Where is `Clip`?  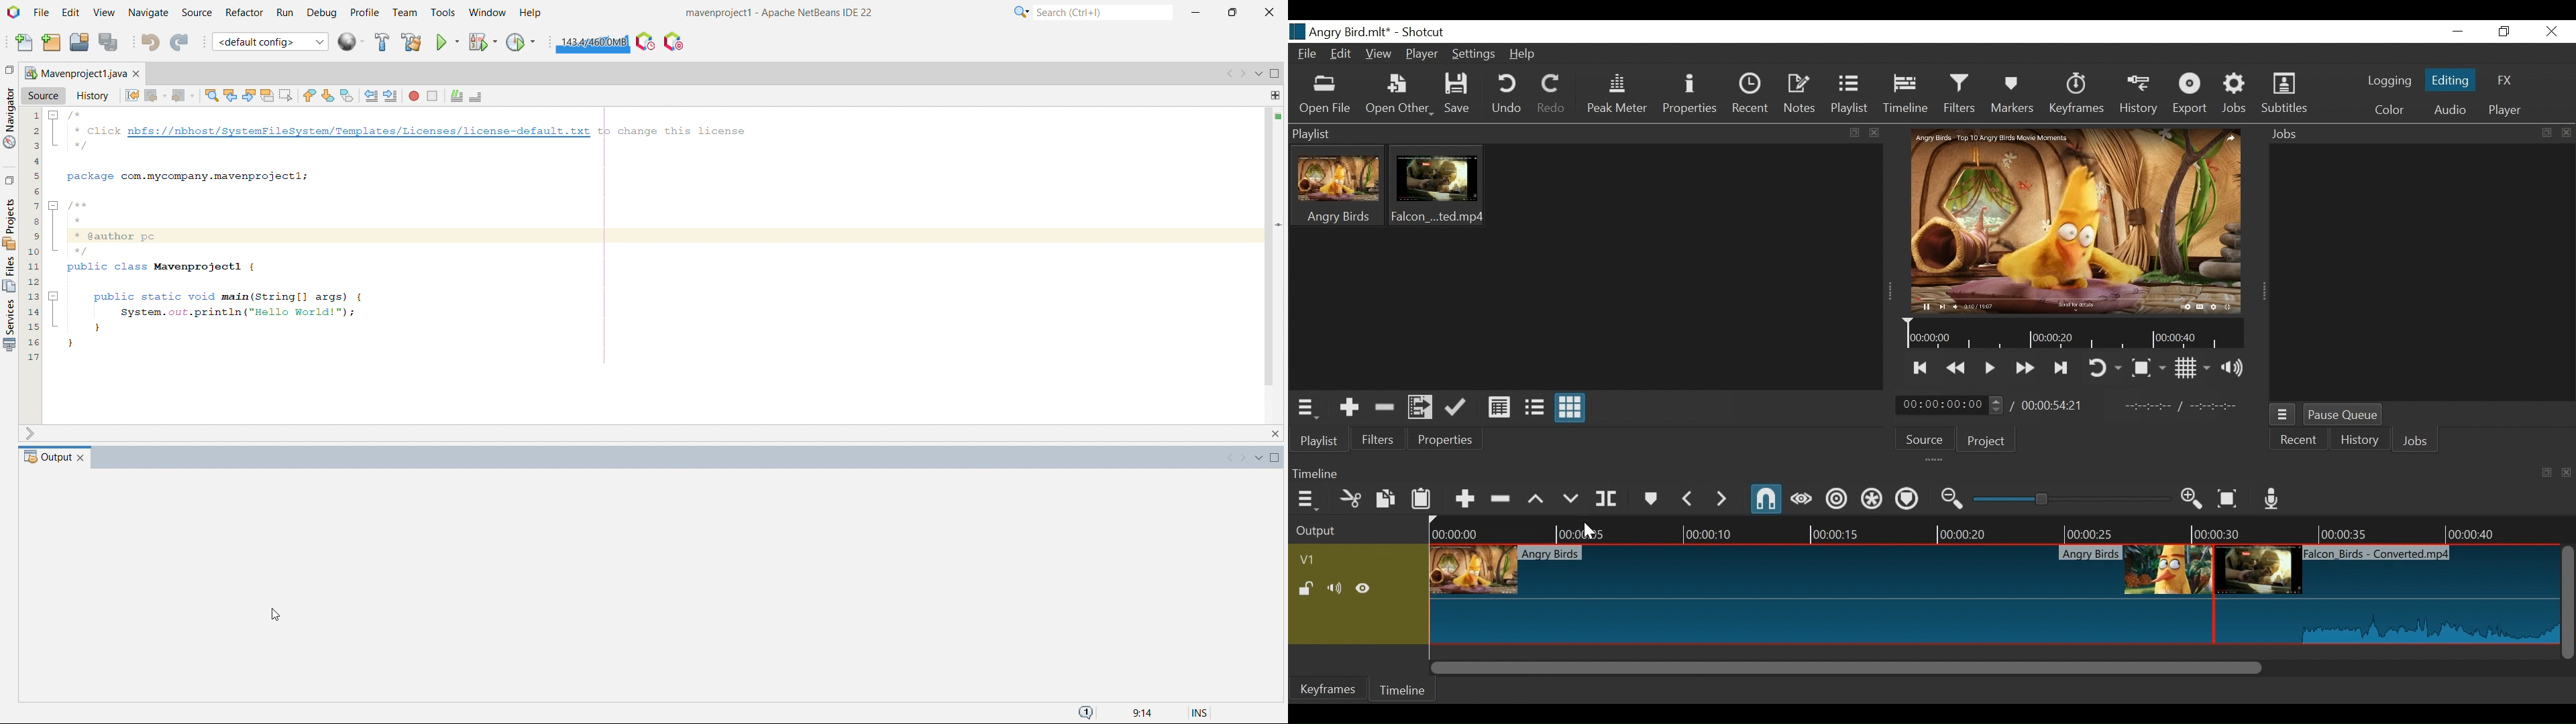
Clip is located at coordinates (1438, 185).